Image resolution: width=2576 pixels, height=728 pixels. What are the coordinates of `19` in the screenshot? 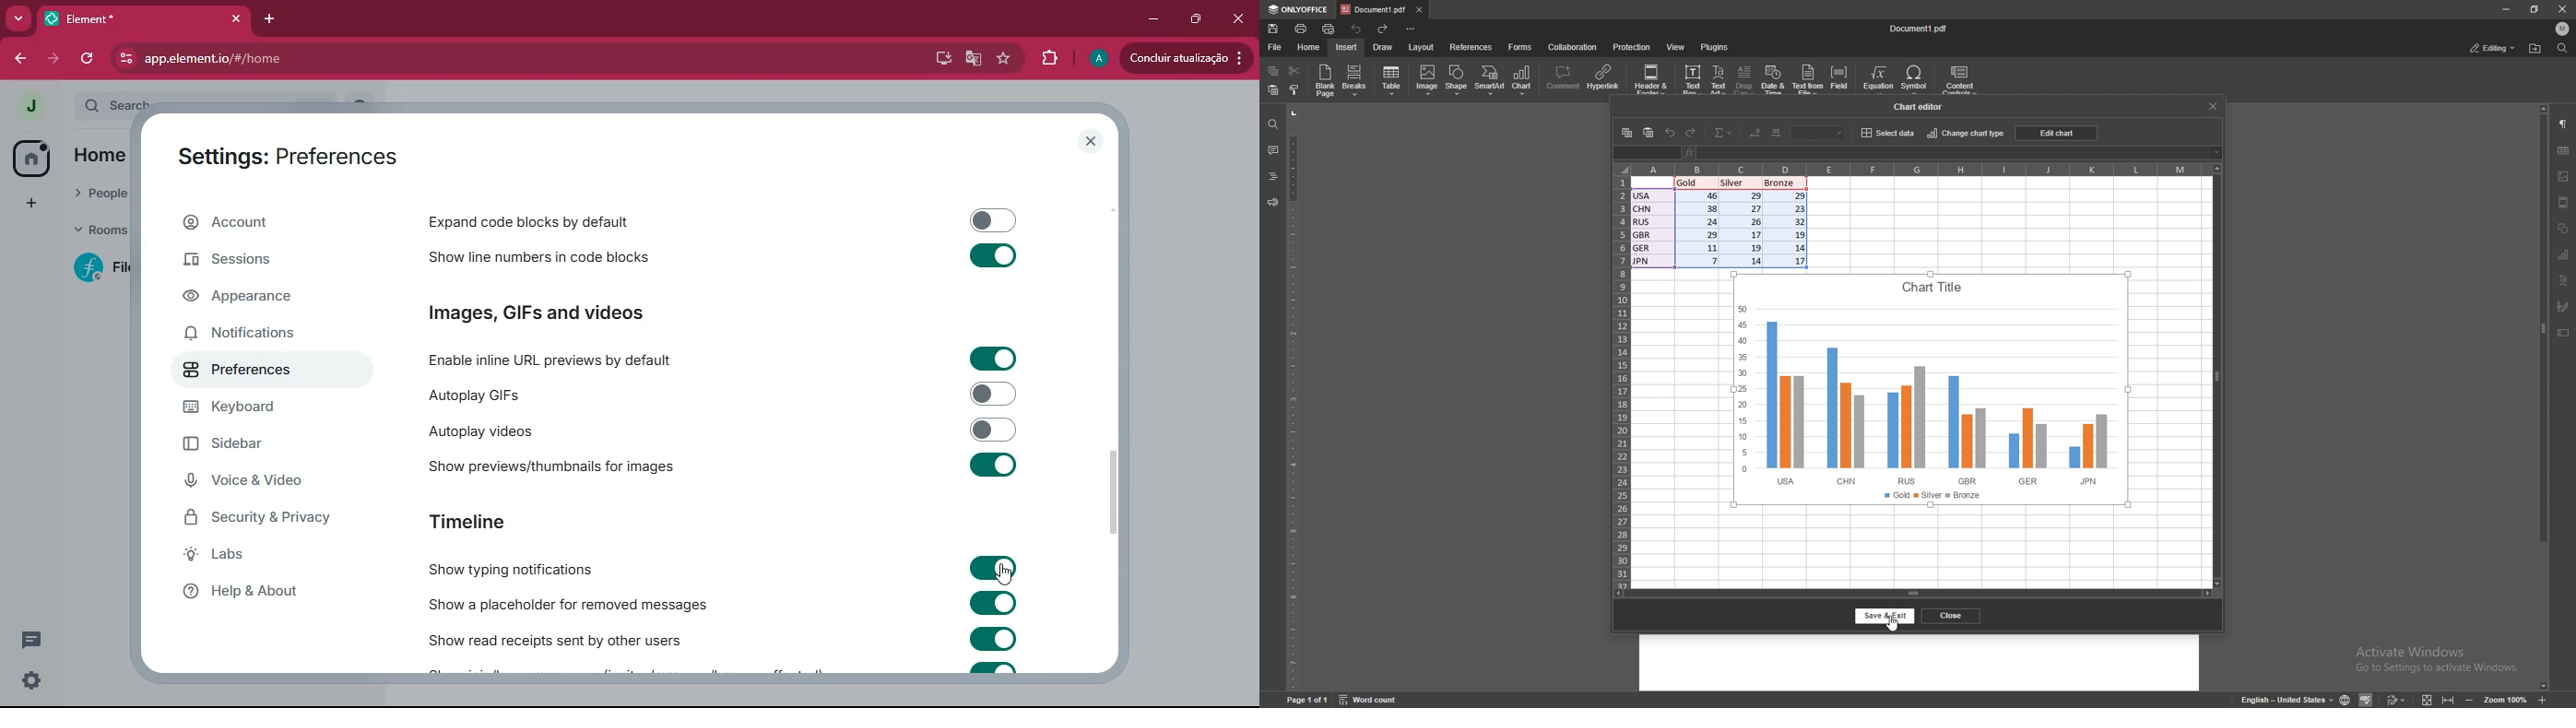 It's located at (1752, 247).